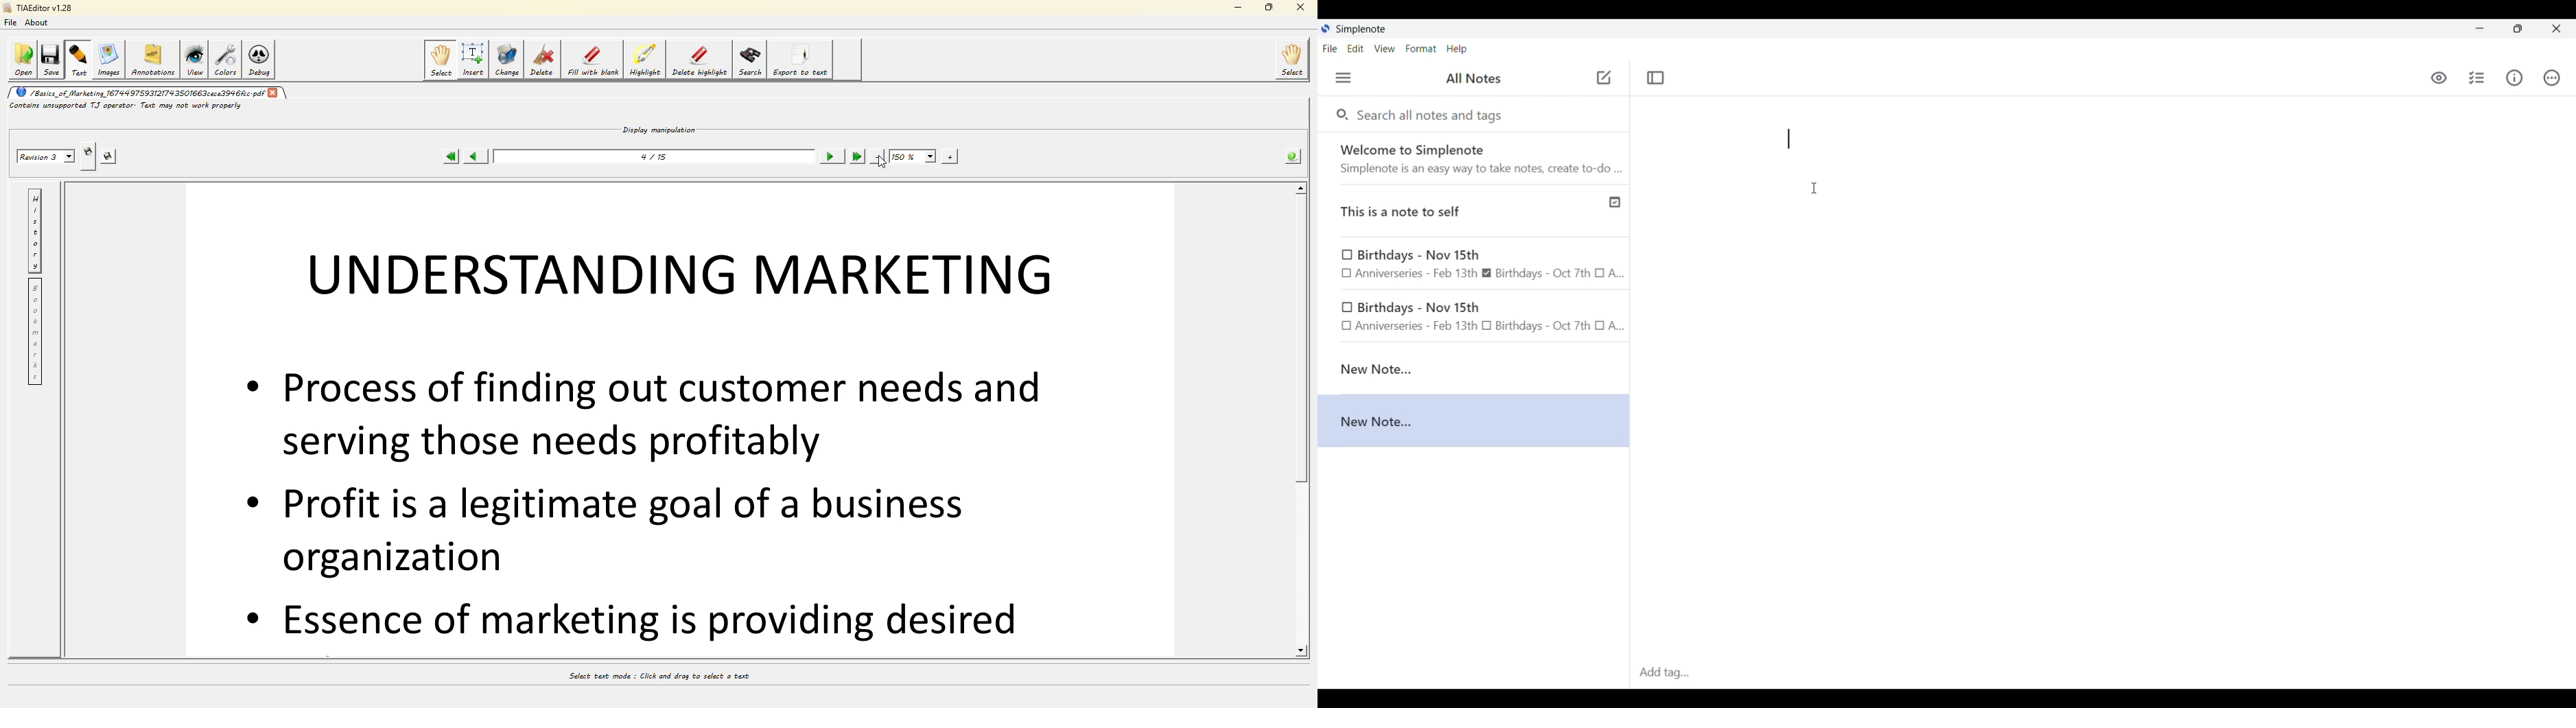 The width and height of the screenshot is (2576, 728). What do you see at coordinates (2515, 77) in the screenshot?
I see `Info` at bounding box center [2515, 77].